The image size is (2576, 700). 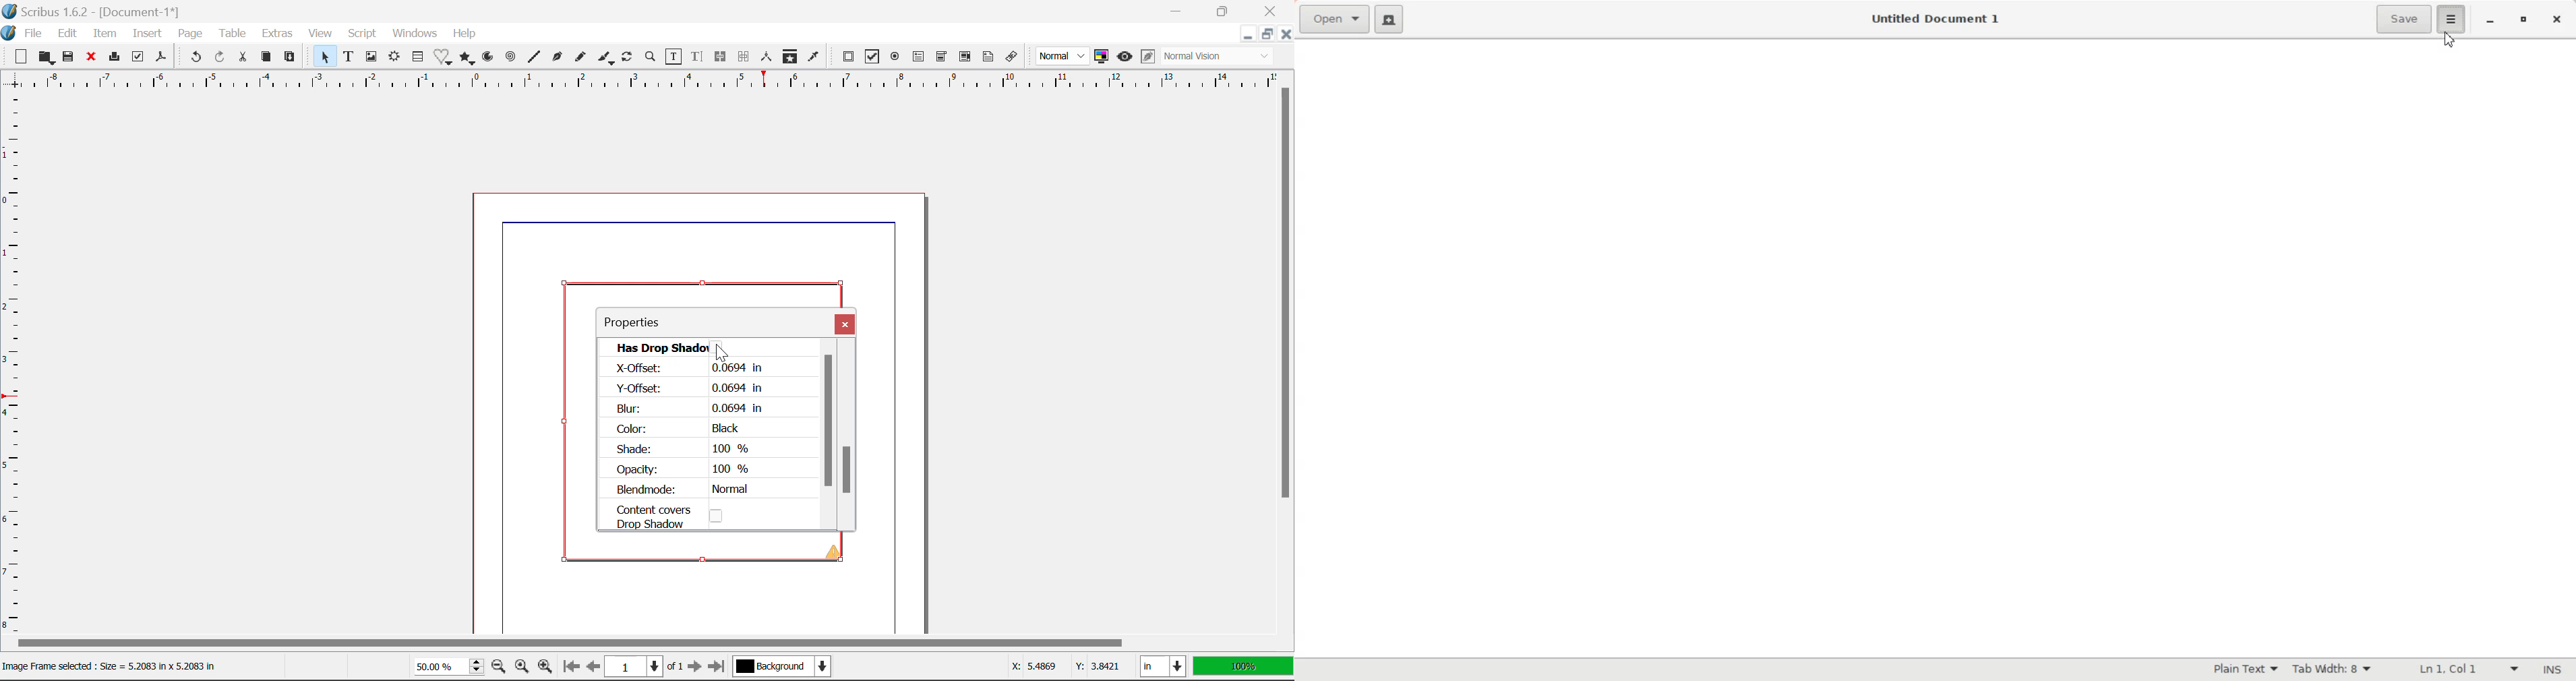 What do you see at coordinates (93, 59) in the screenshot?
I see `Discard` at bounding box center [93, 59].